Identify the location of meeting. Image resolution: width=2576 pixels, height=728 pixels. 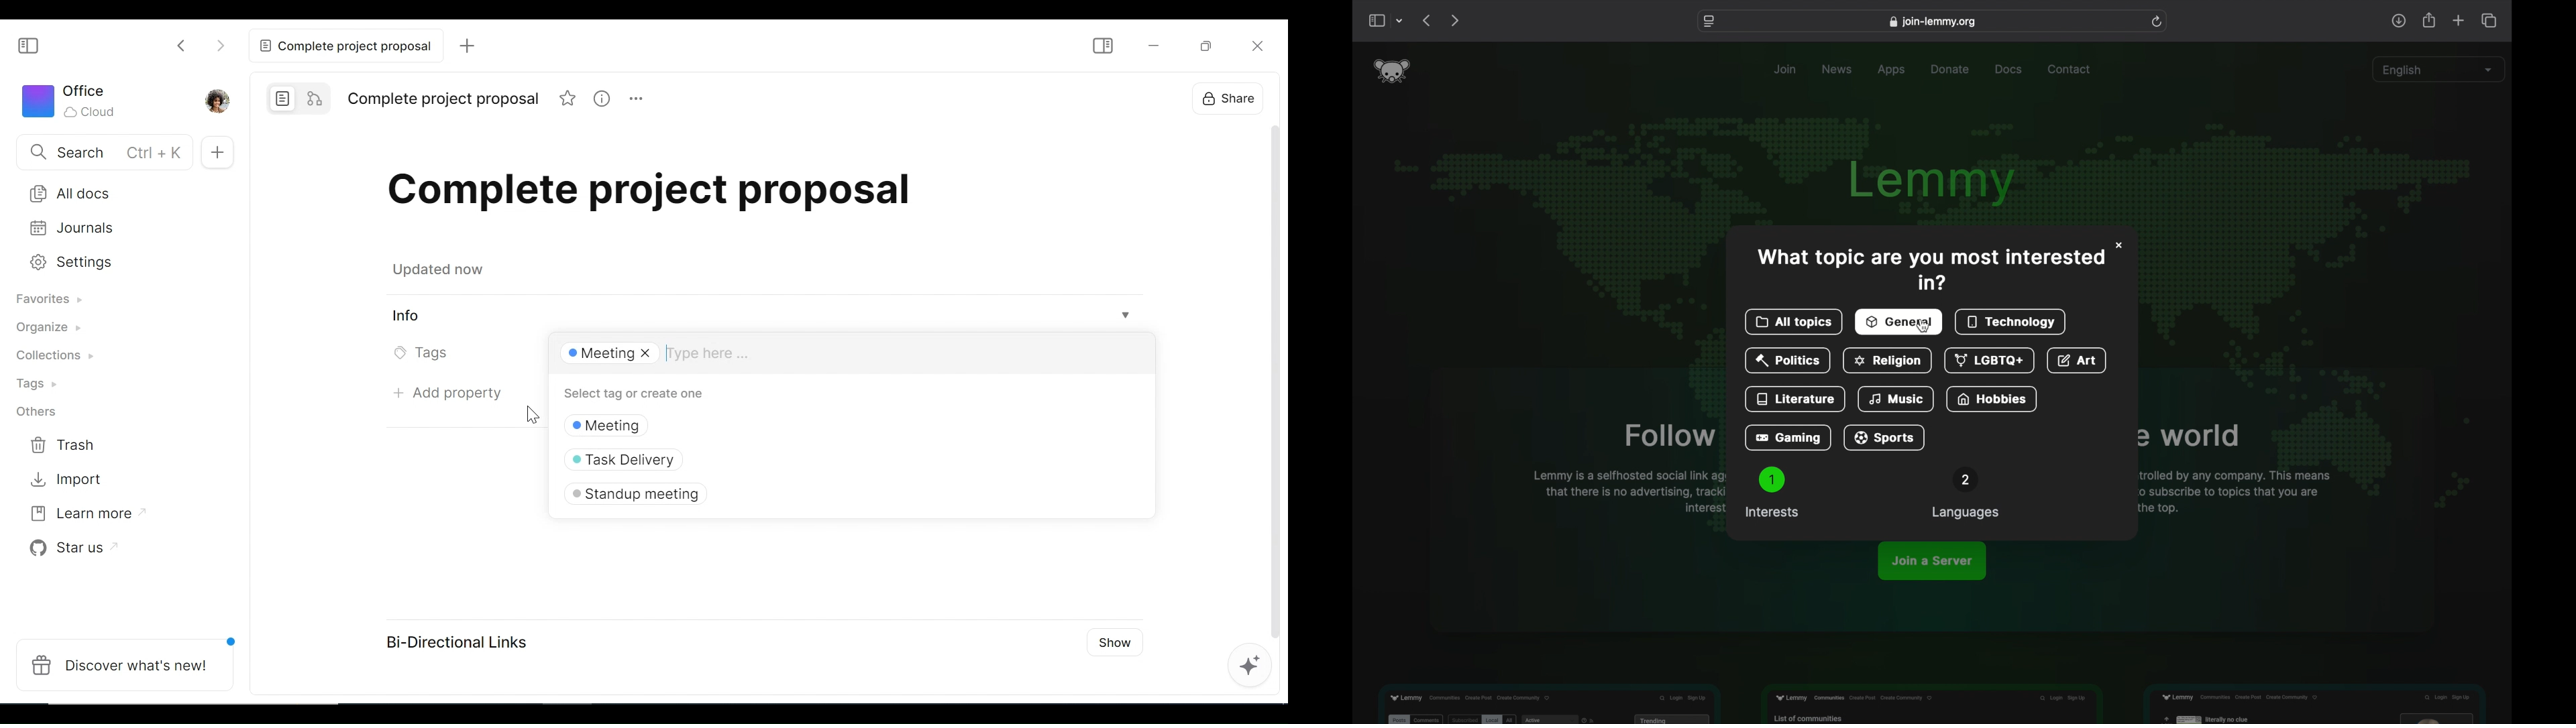
(605, 355).